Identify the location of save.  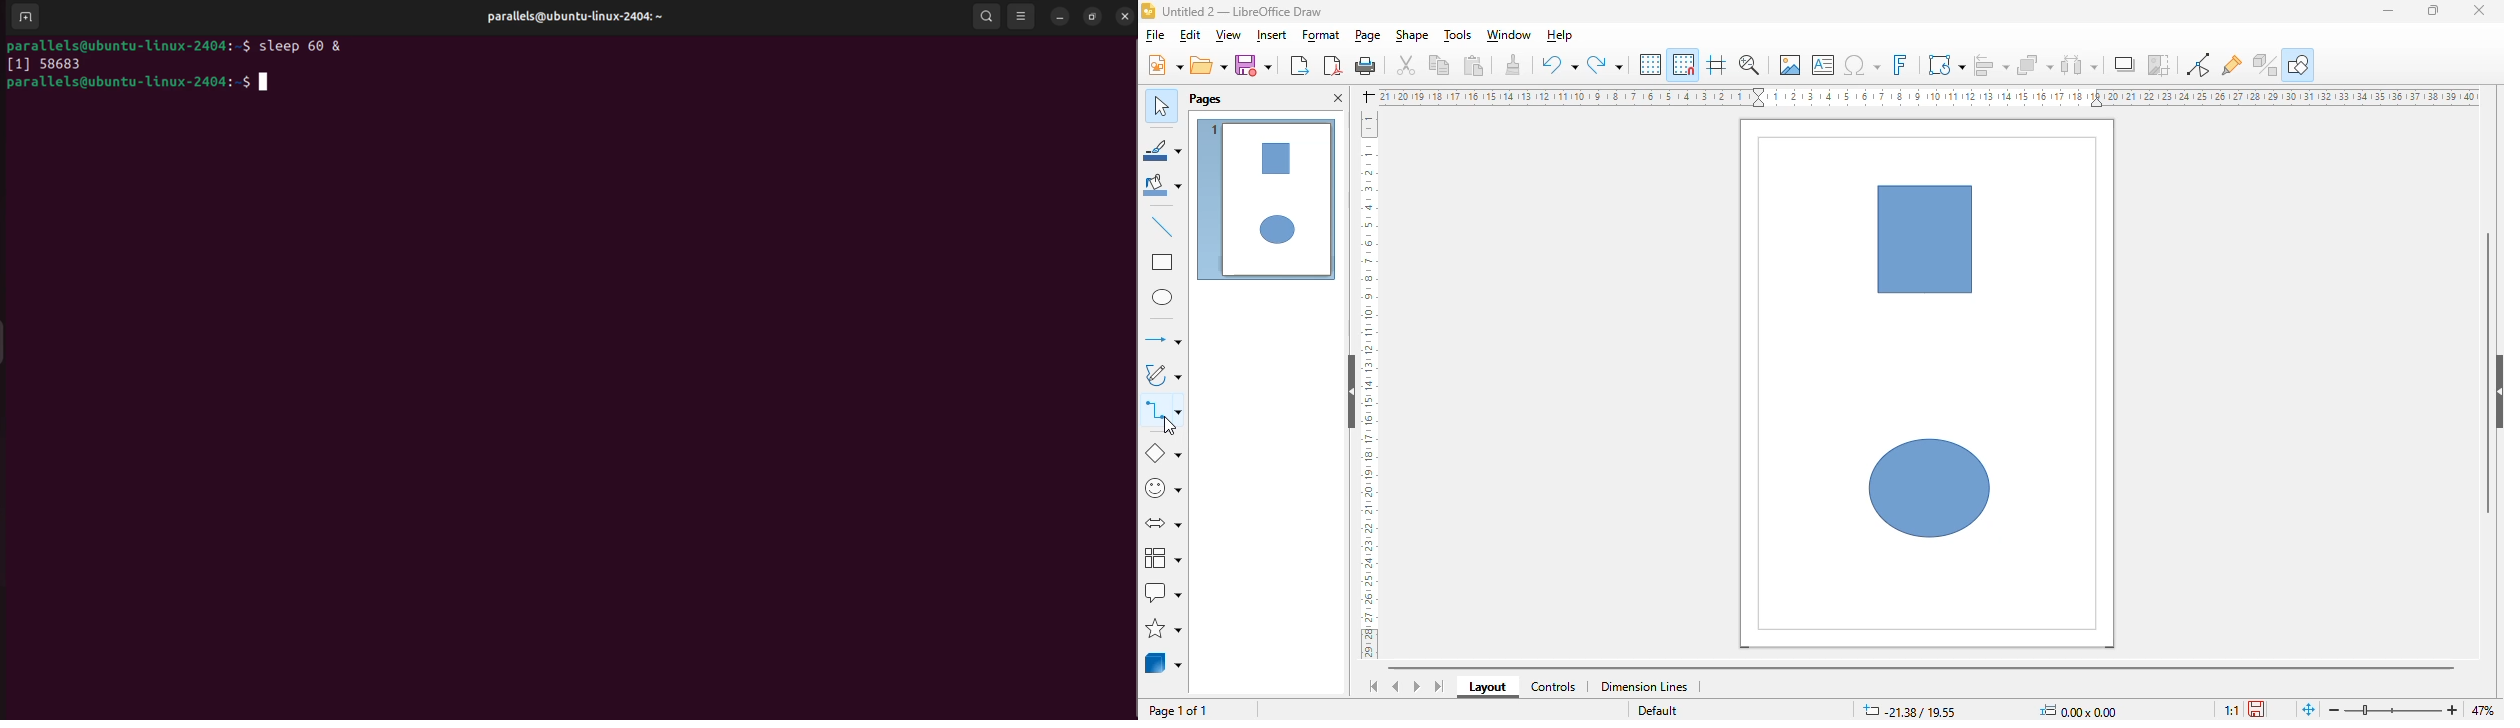
(1253, 64).